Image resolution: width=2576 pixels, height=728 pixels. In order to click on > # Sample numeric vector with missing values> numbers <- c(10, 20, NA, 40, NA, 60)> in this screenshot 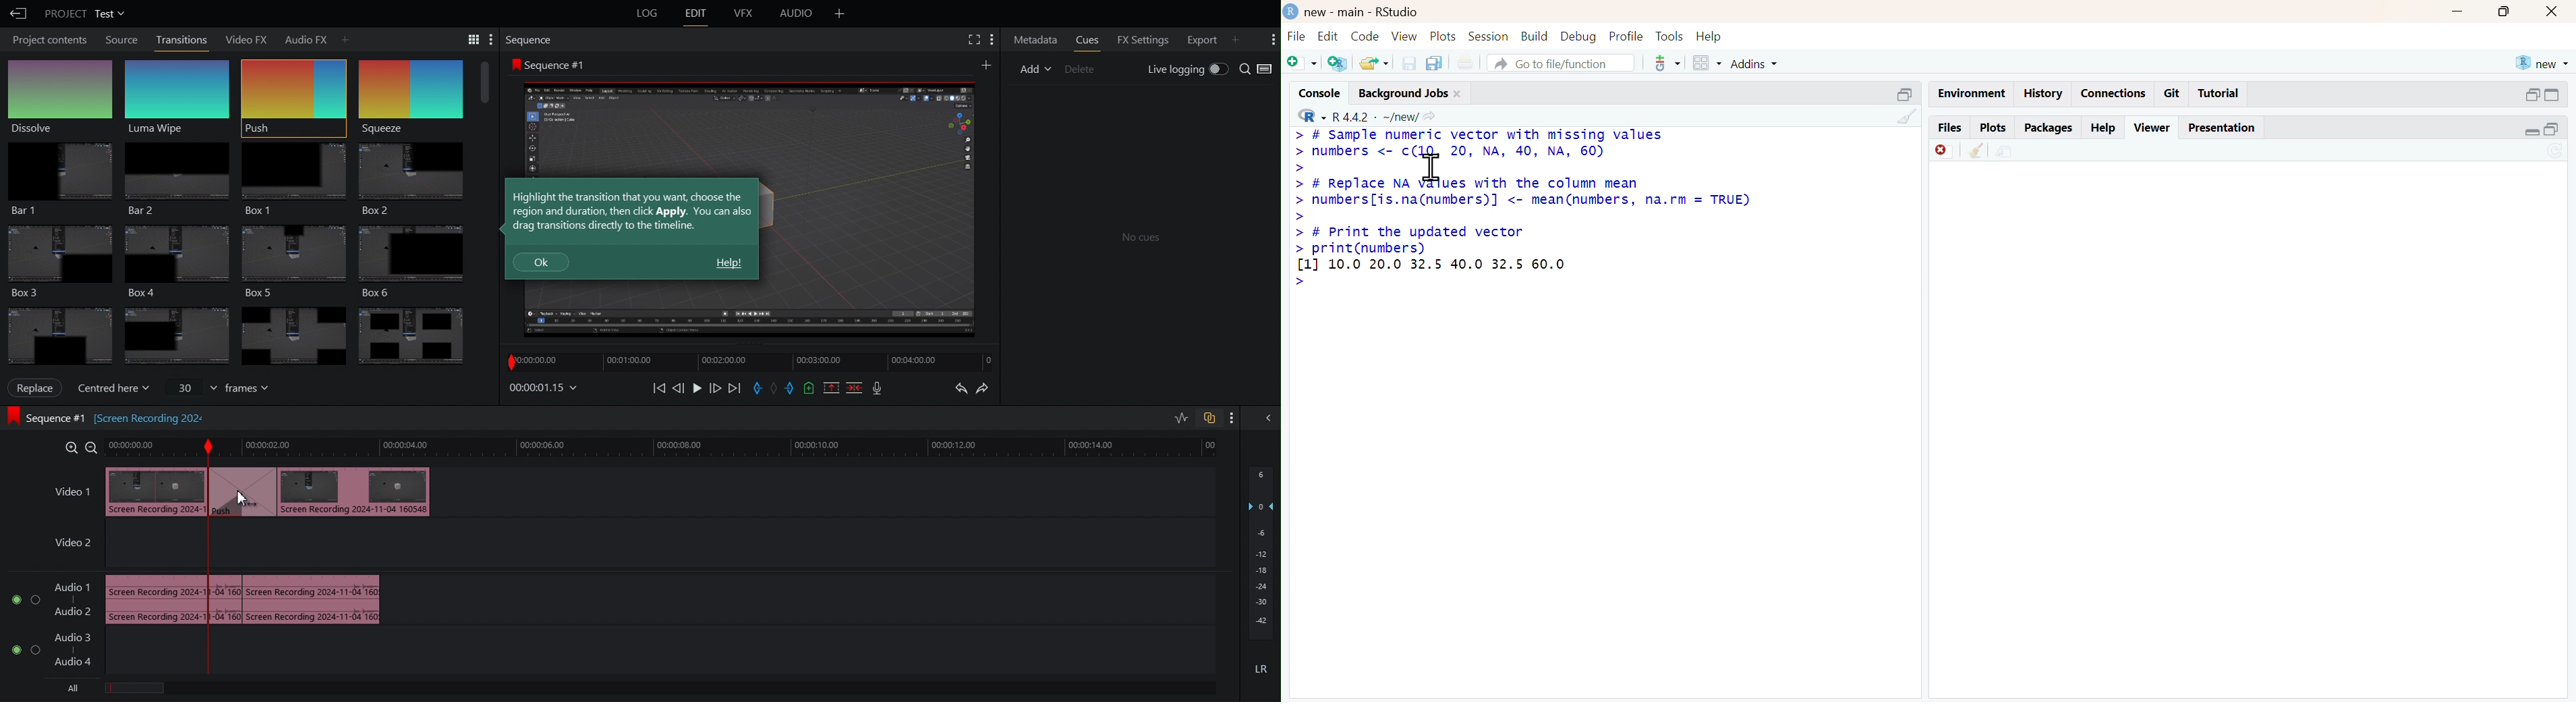, I will do `click(1479, 151)`.